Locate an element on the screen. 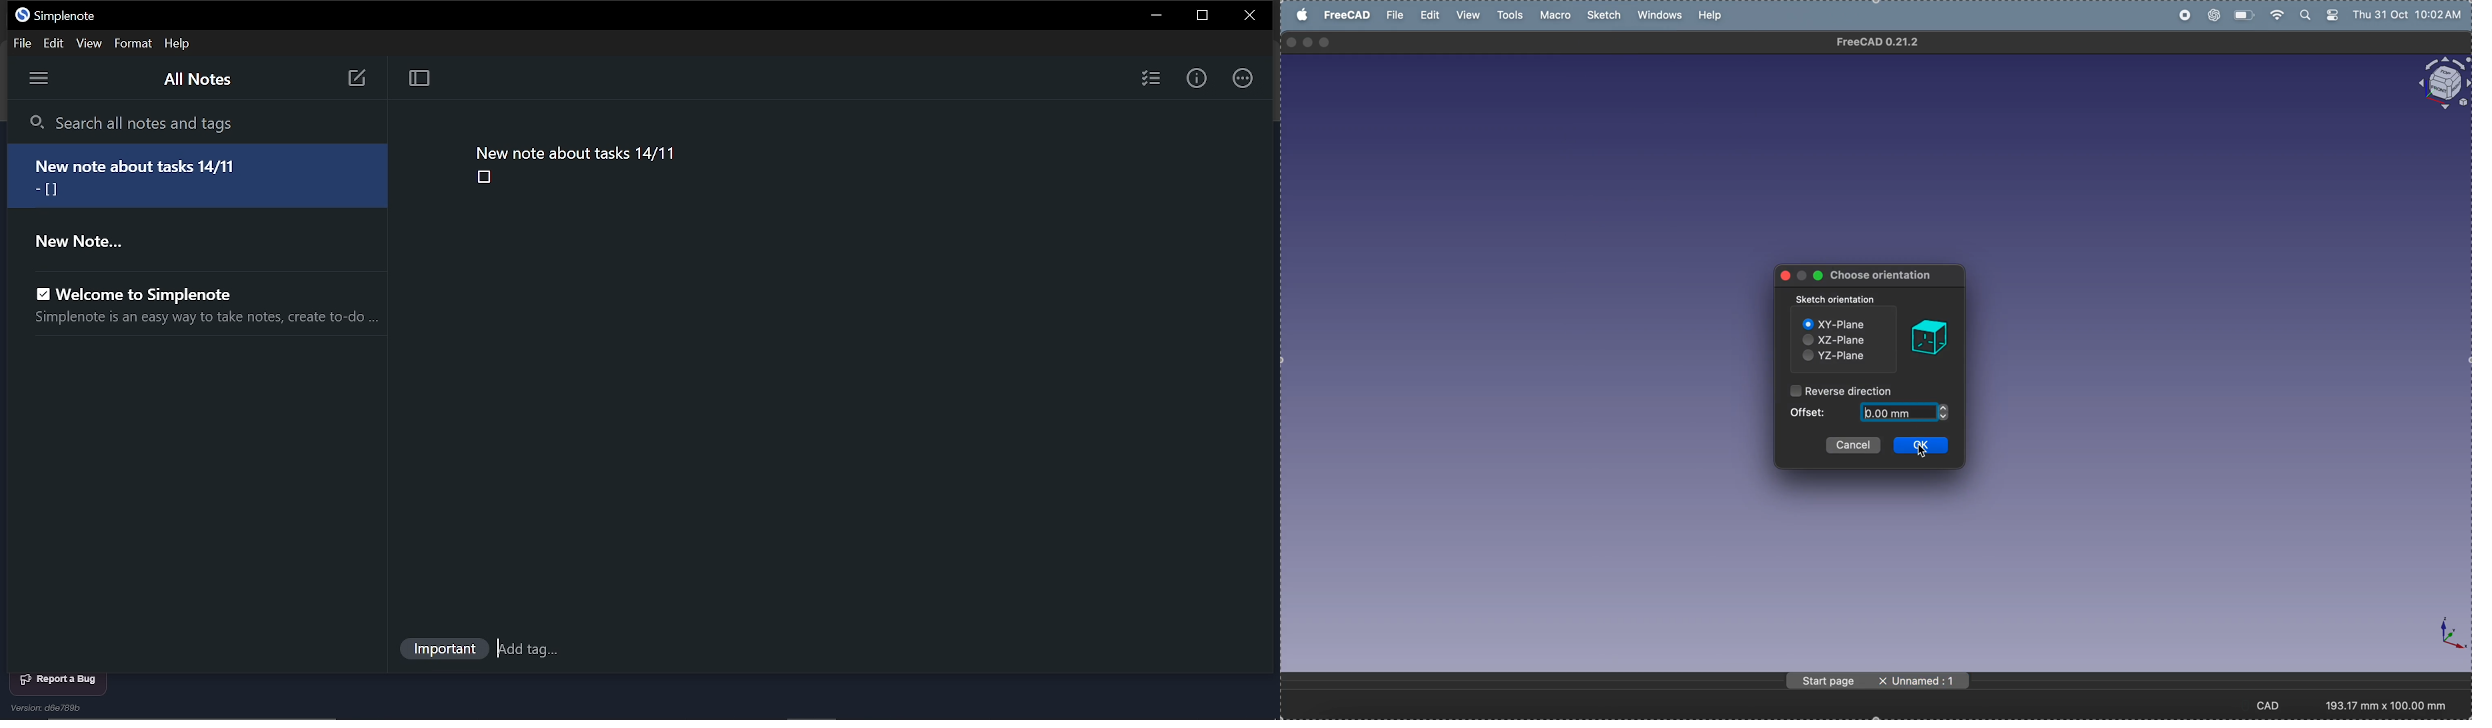 The width and height of the screenshot is (2492, 728). Togggle focus mode is located at coordinates (421, 79).